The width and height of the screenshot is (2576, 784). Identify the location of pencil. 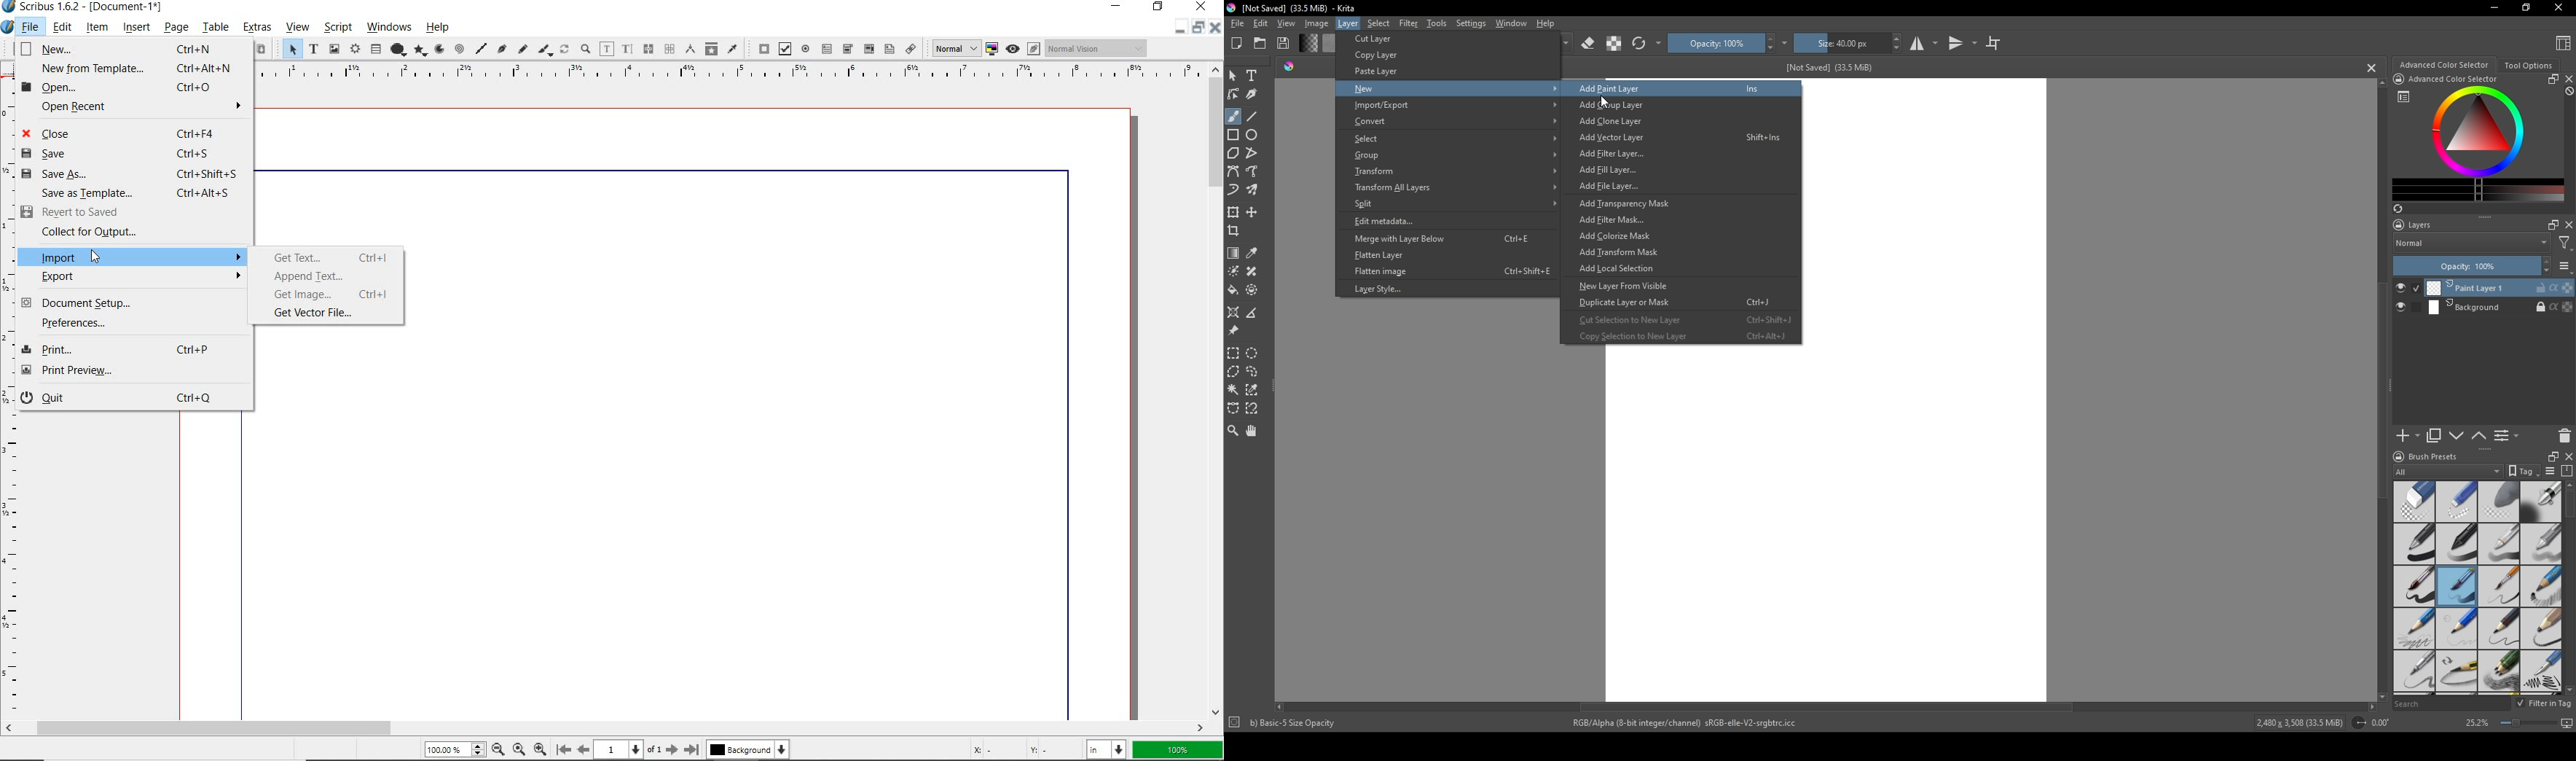
(2499, 629).